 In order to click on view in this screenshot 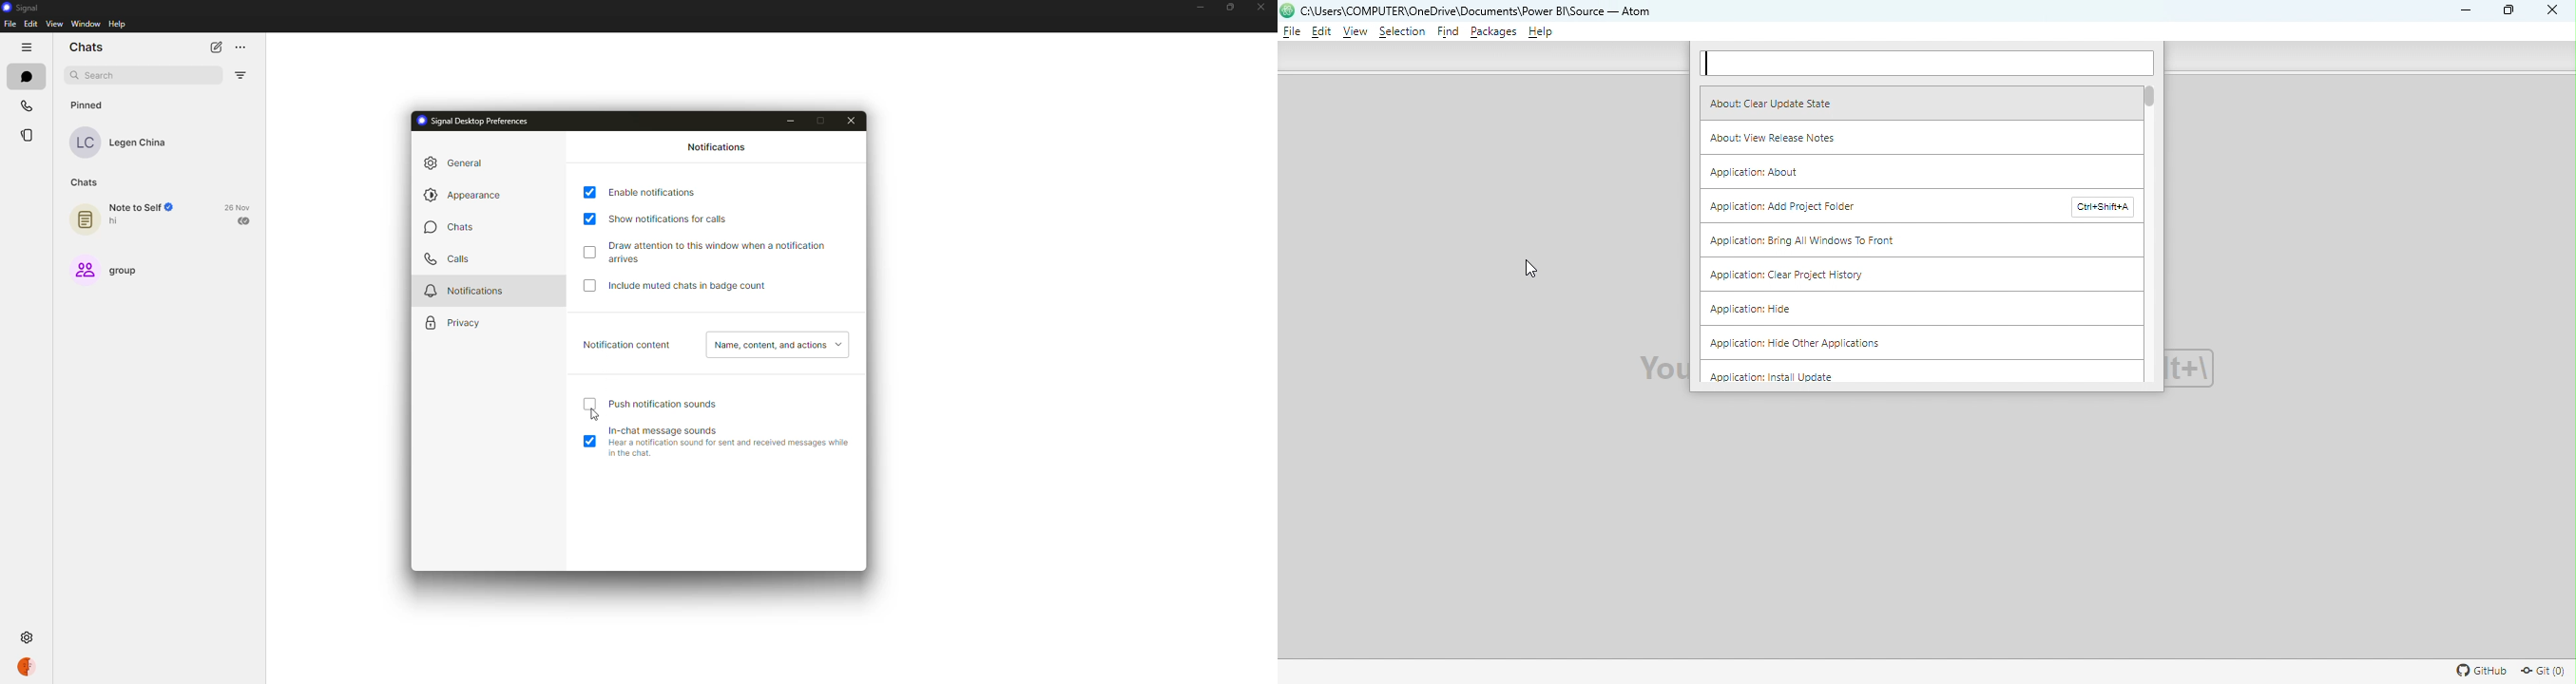, I will do `click(56, 25)`.